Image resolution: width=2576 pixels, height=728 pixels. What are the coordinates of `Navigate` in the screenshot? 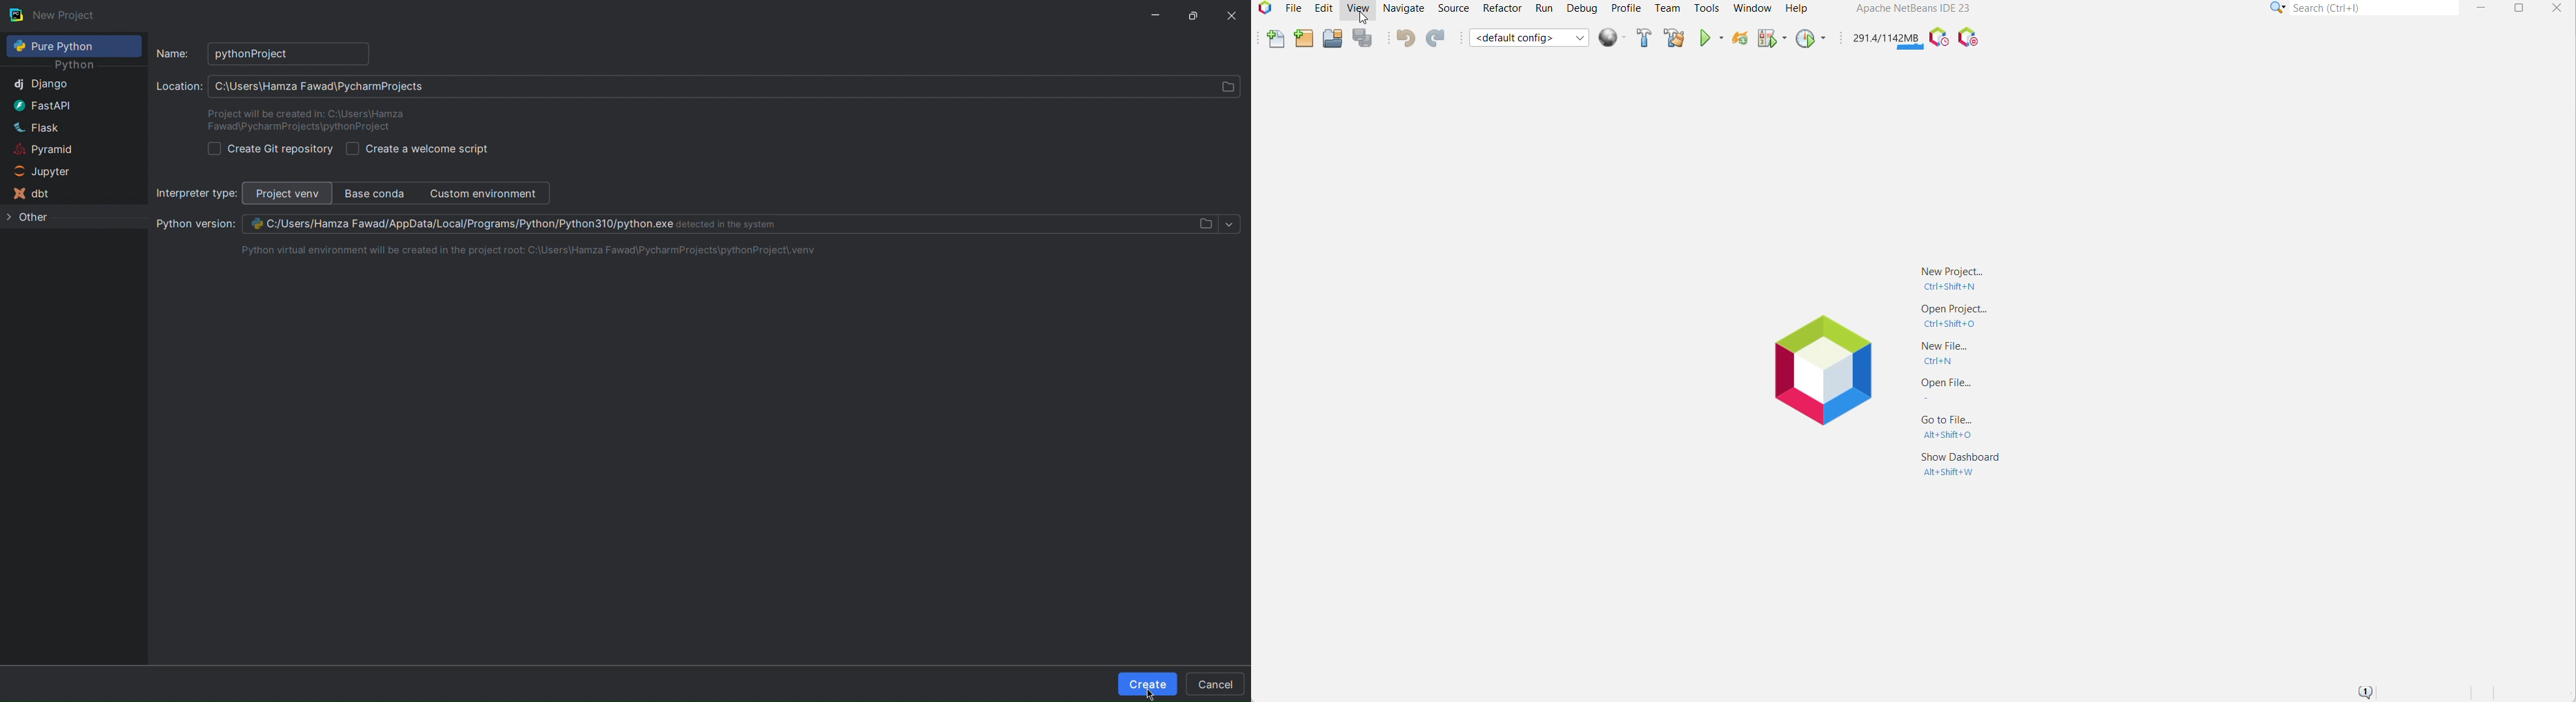 It's located at (1406, 8).